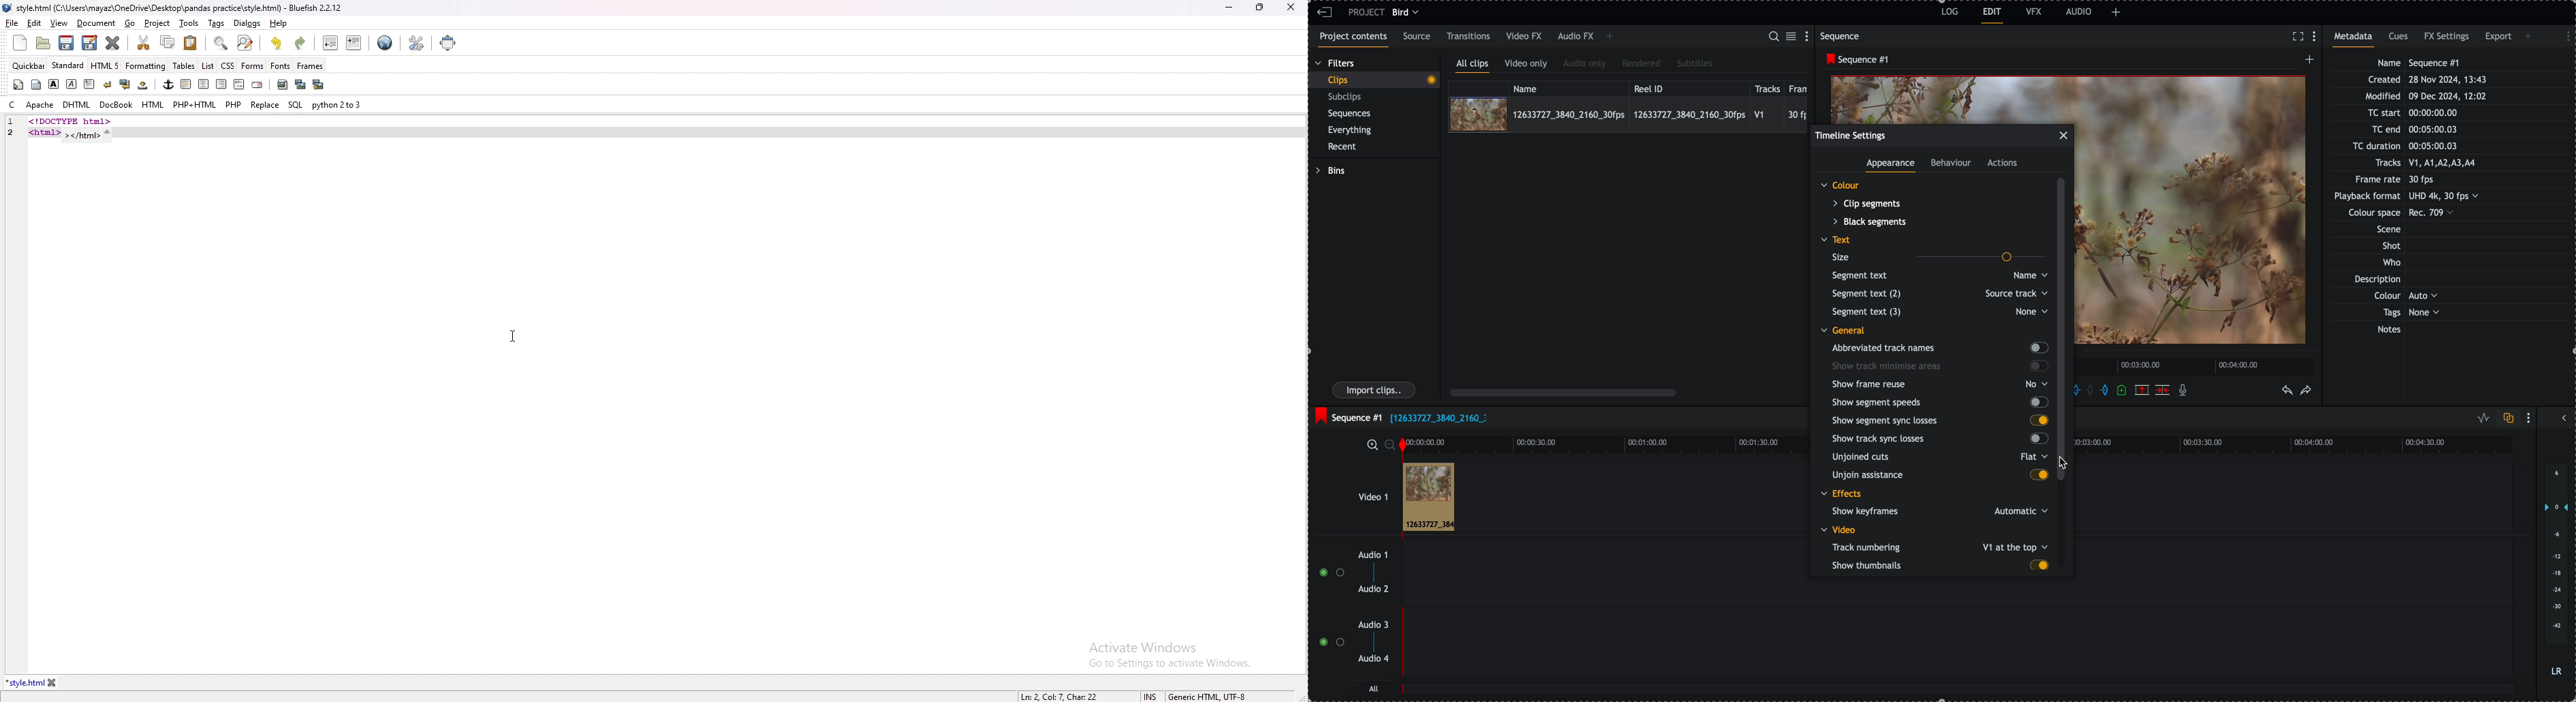 This screenshot has height=728, width=2576. Describe the element at coordinates (1229, 8) in the screenshot. I see `minimize` at that location.